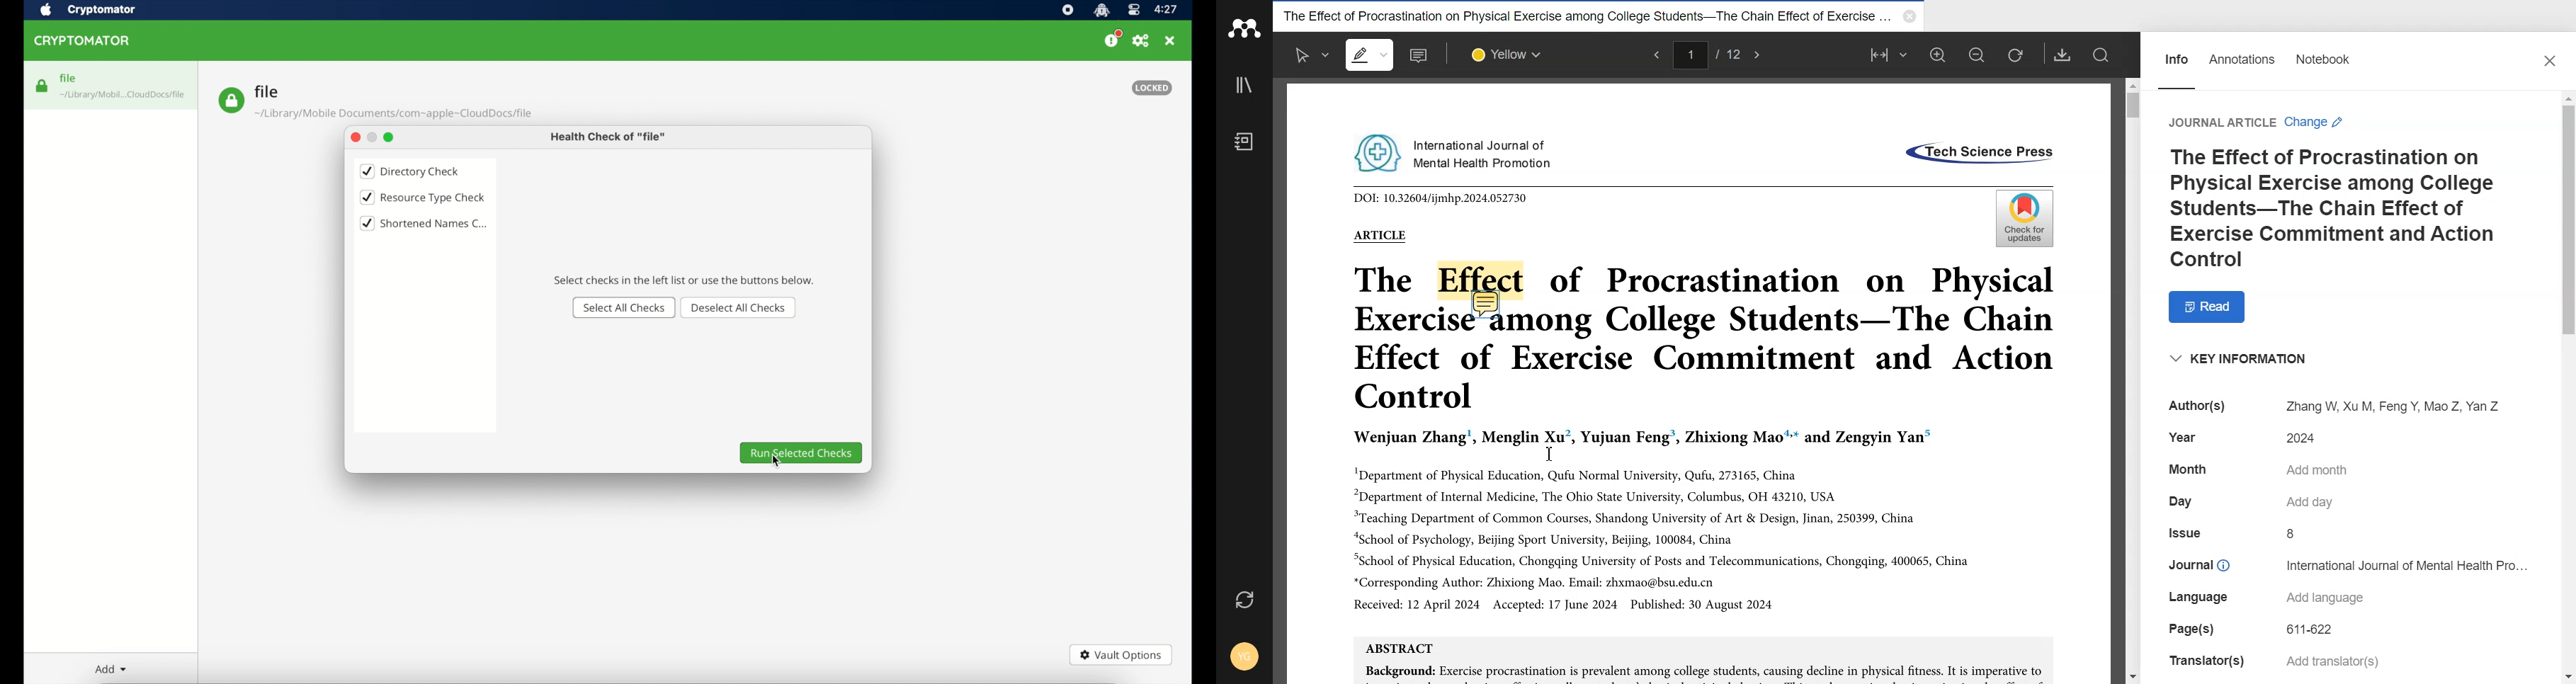  What do you see at coordinates (1550, 454) in the screenshot?
I see `Text Cursor` at bounding box center [1550, 454].